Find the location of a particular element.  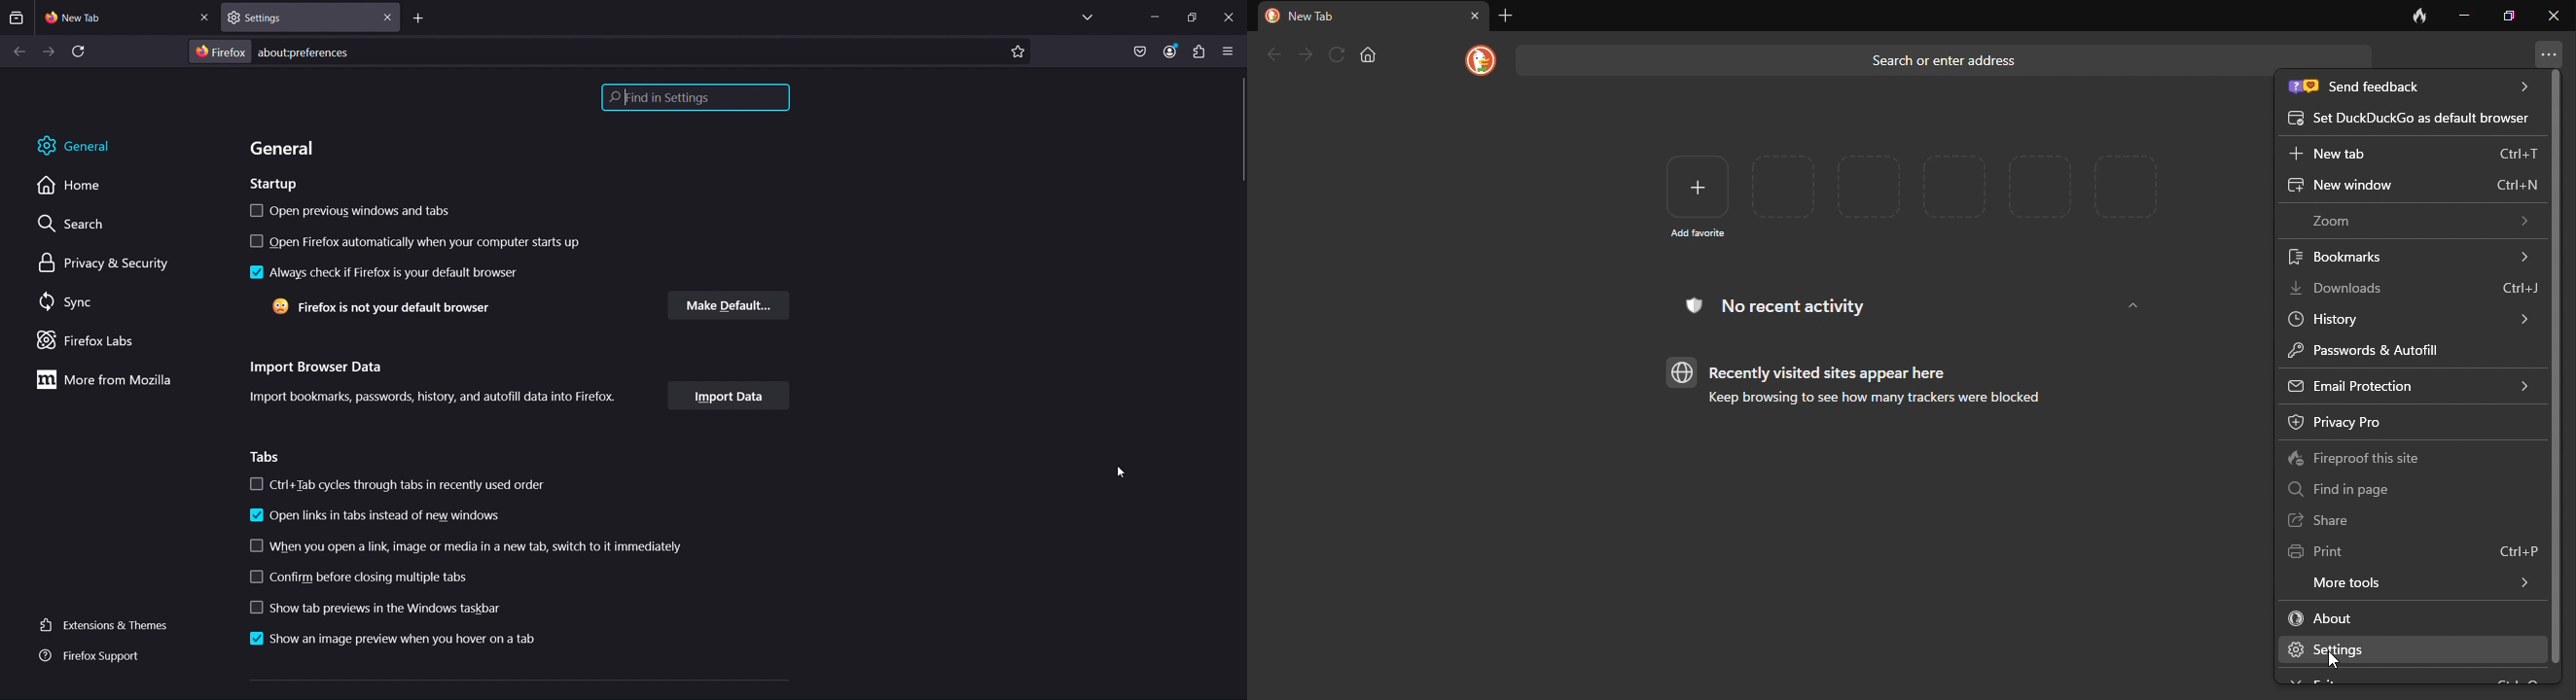

Maximize is located at coordinates (1196, 16).